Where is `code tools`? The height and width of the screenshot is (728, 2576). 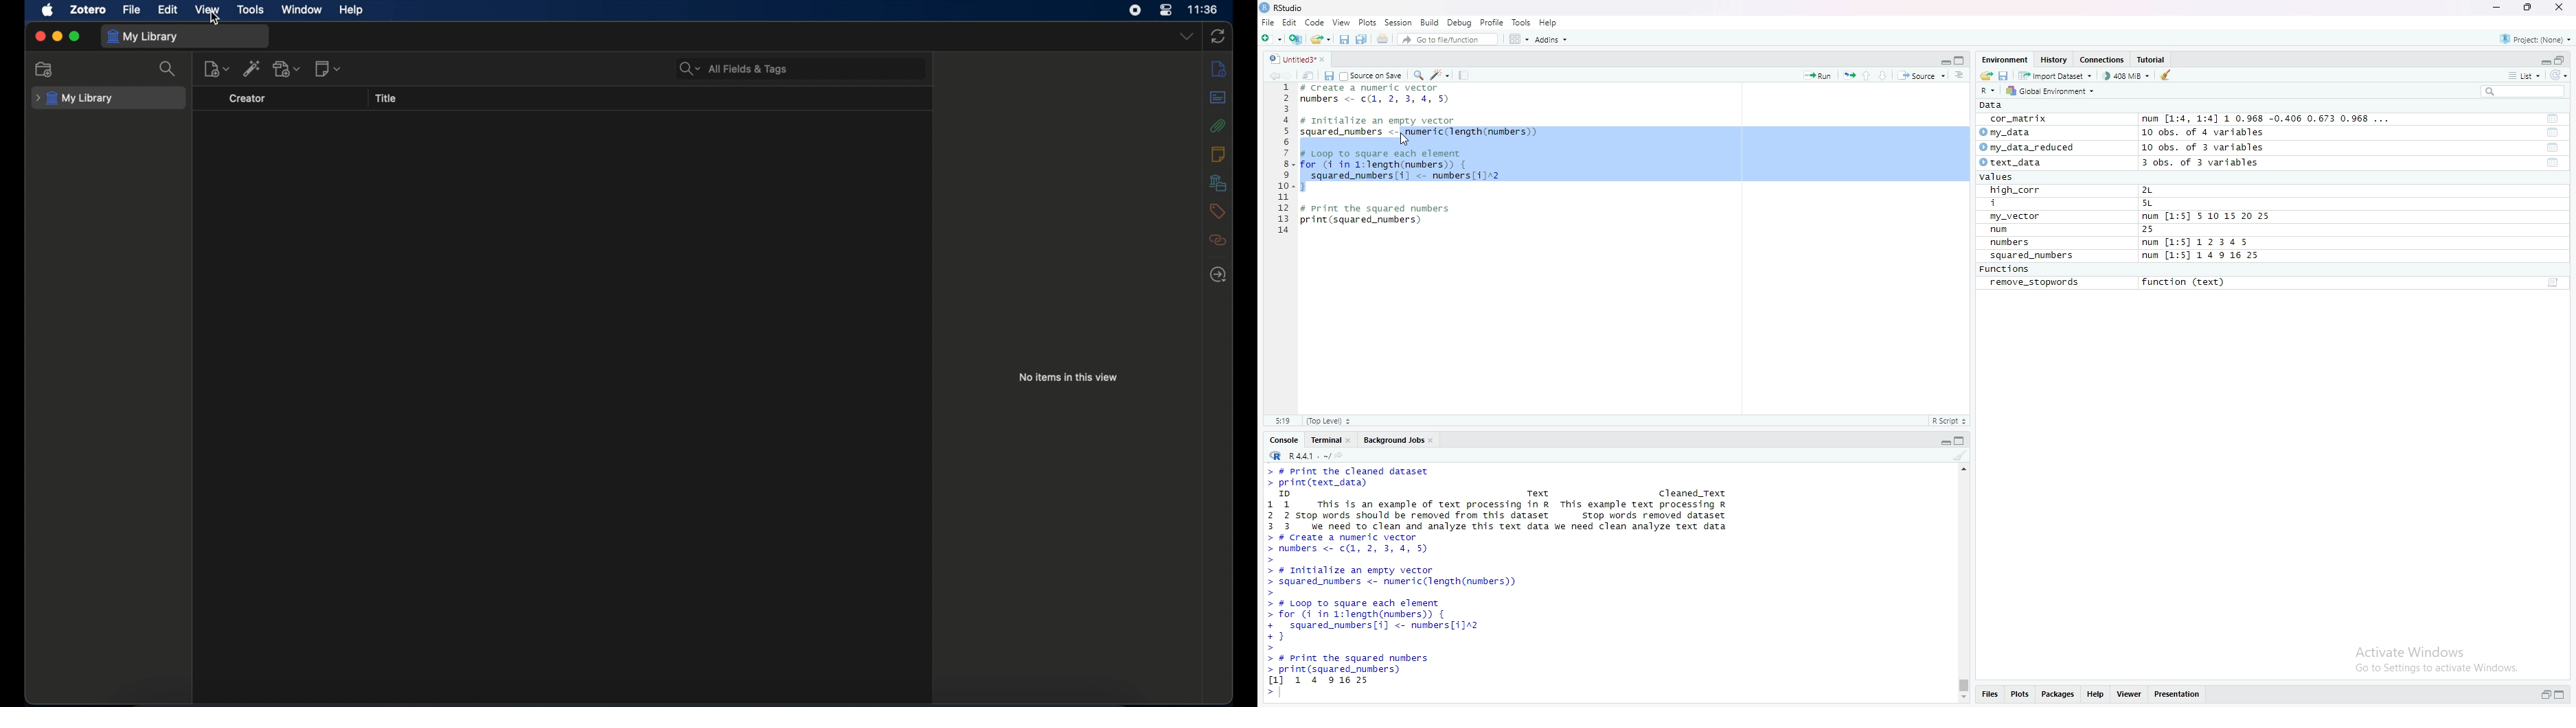
code tools is located at coordinates (1440, 74).